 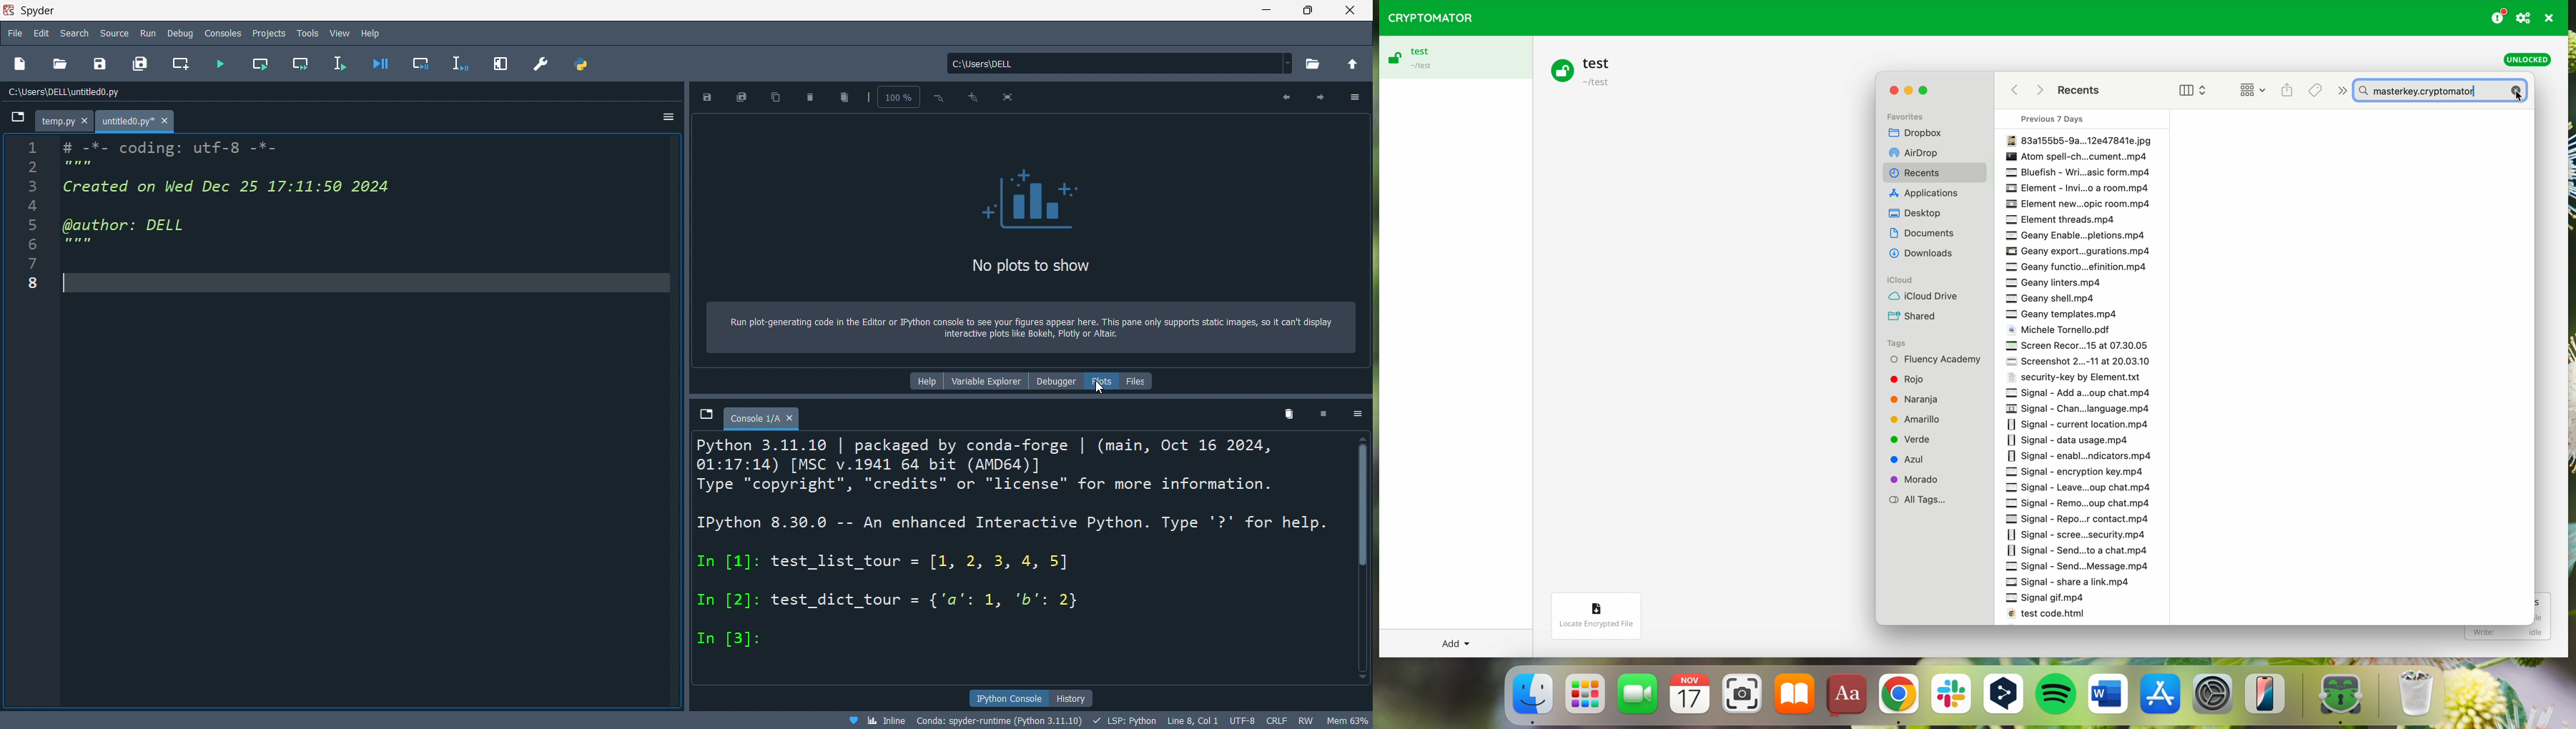 What do you see at coordinates (2424, 695) in the screenshot?
I see `bin` at bounding box center [2424, 695].